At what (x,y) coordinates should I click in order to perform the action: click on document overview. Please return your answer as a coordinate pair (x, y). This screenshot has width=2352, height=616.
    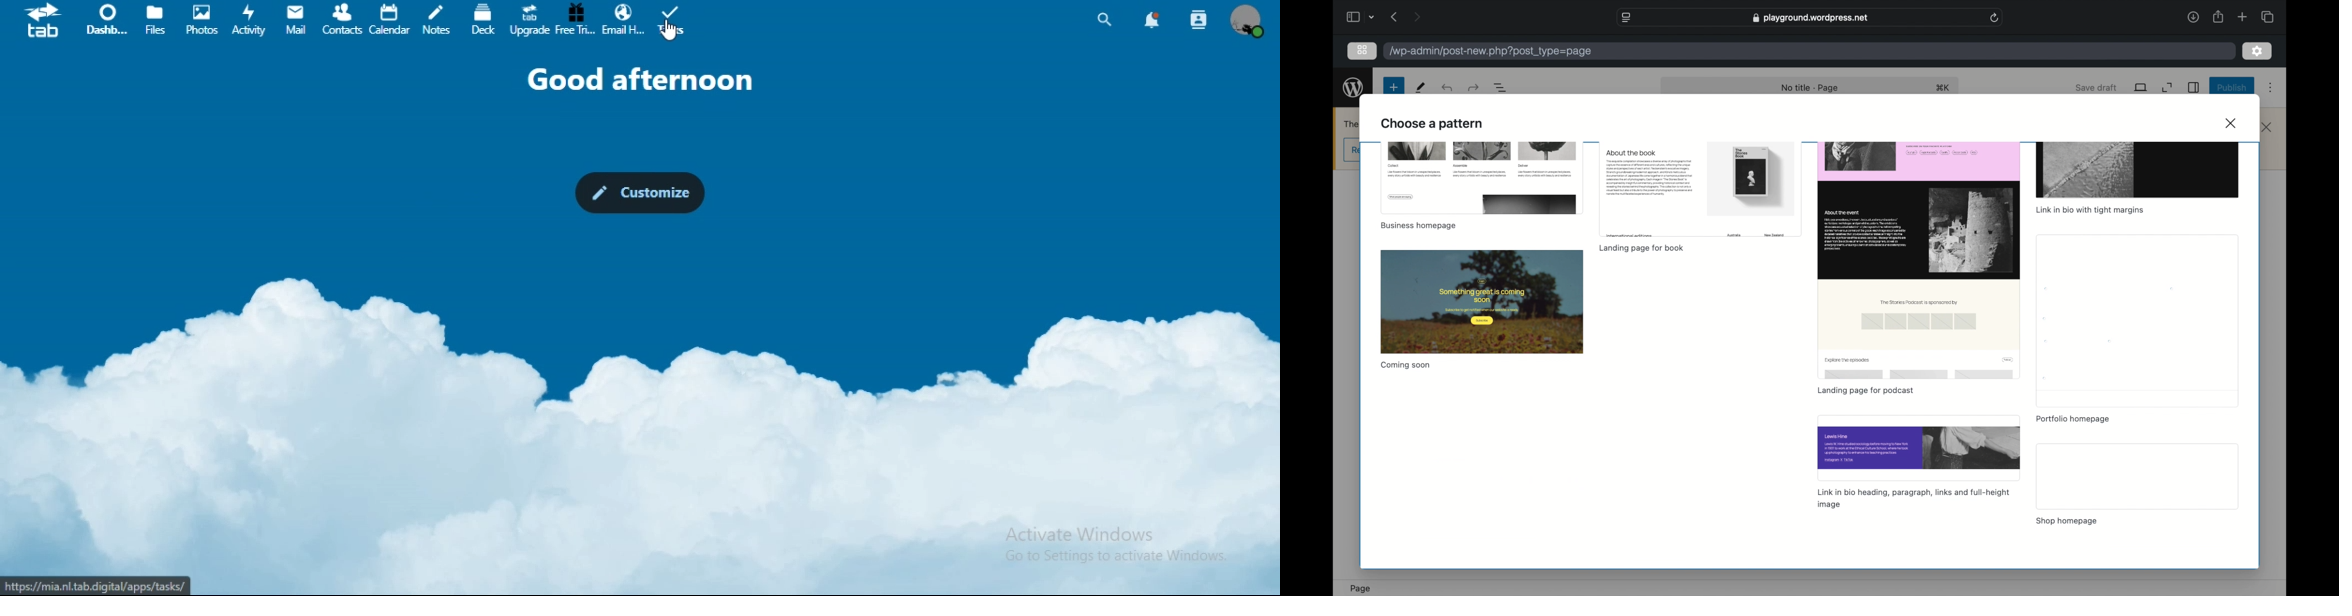
    Looking at the image, I should click on (1502, 88).